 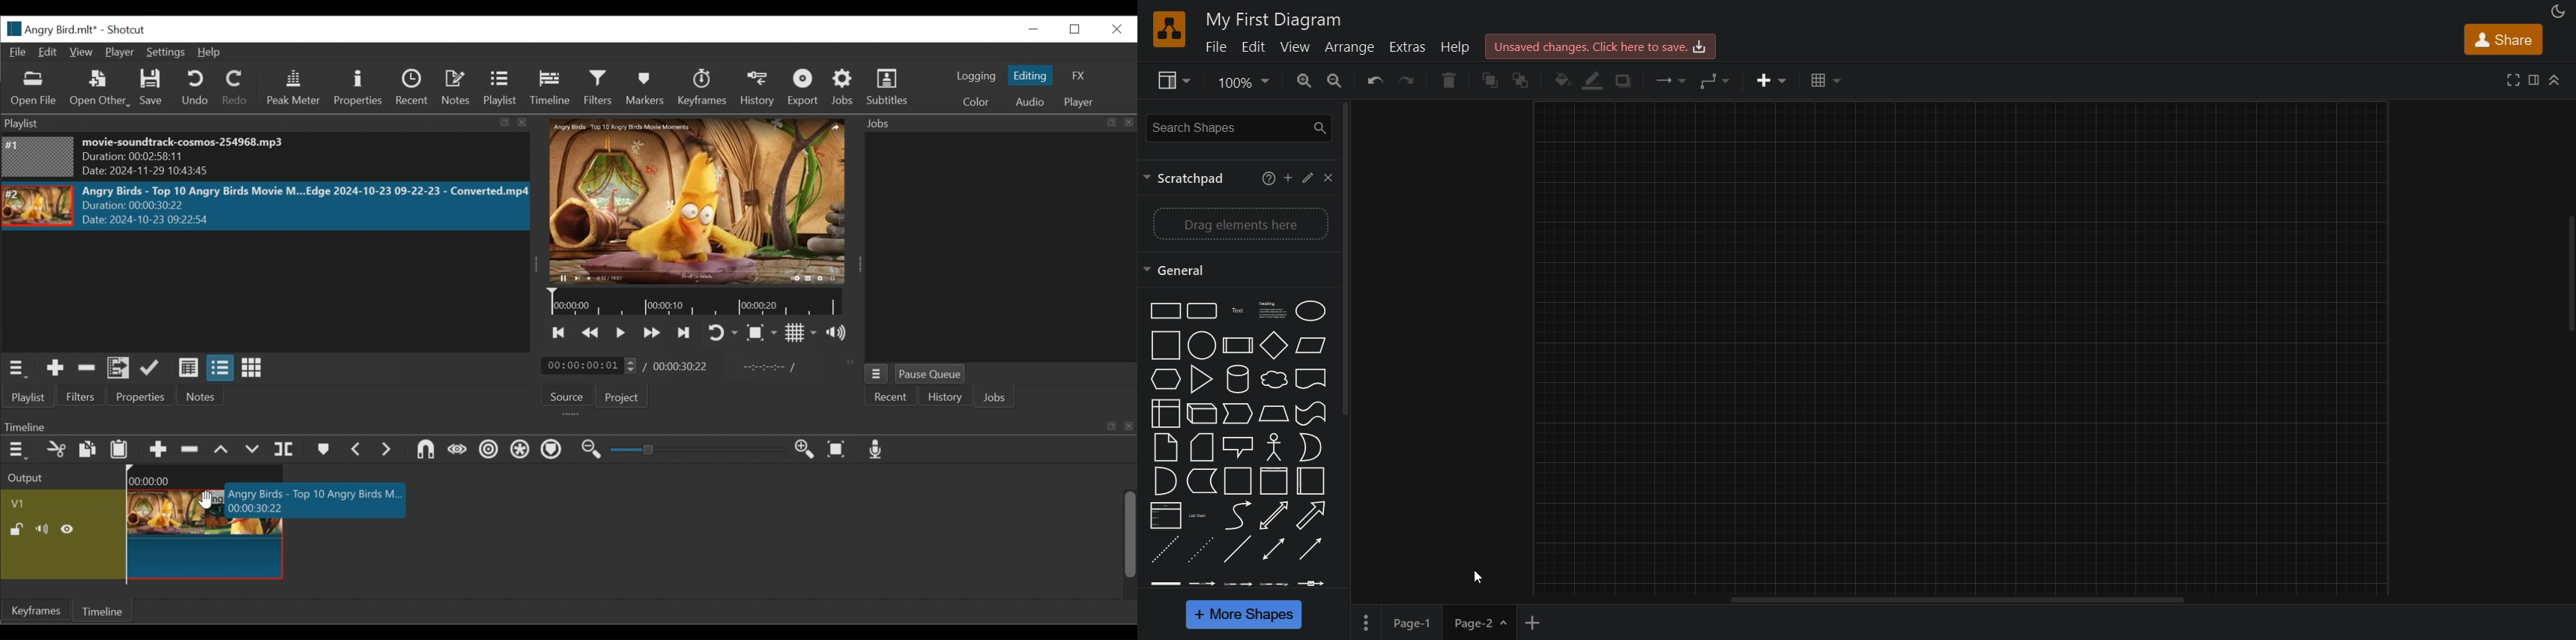 What do you see at coordinates (1243, 616) in the screenshot?
I see `more shapes` at bounding box center [1243, 616].